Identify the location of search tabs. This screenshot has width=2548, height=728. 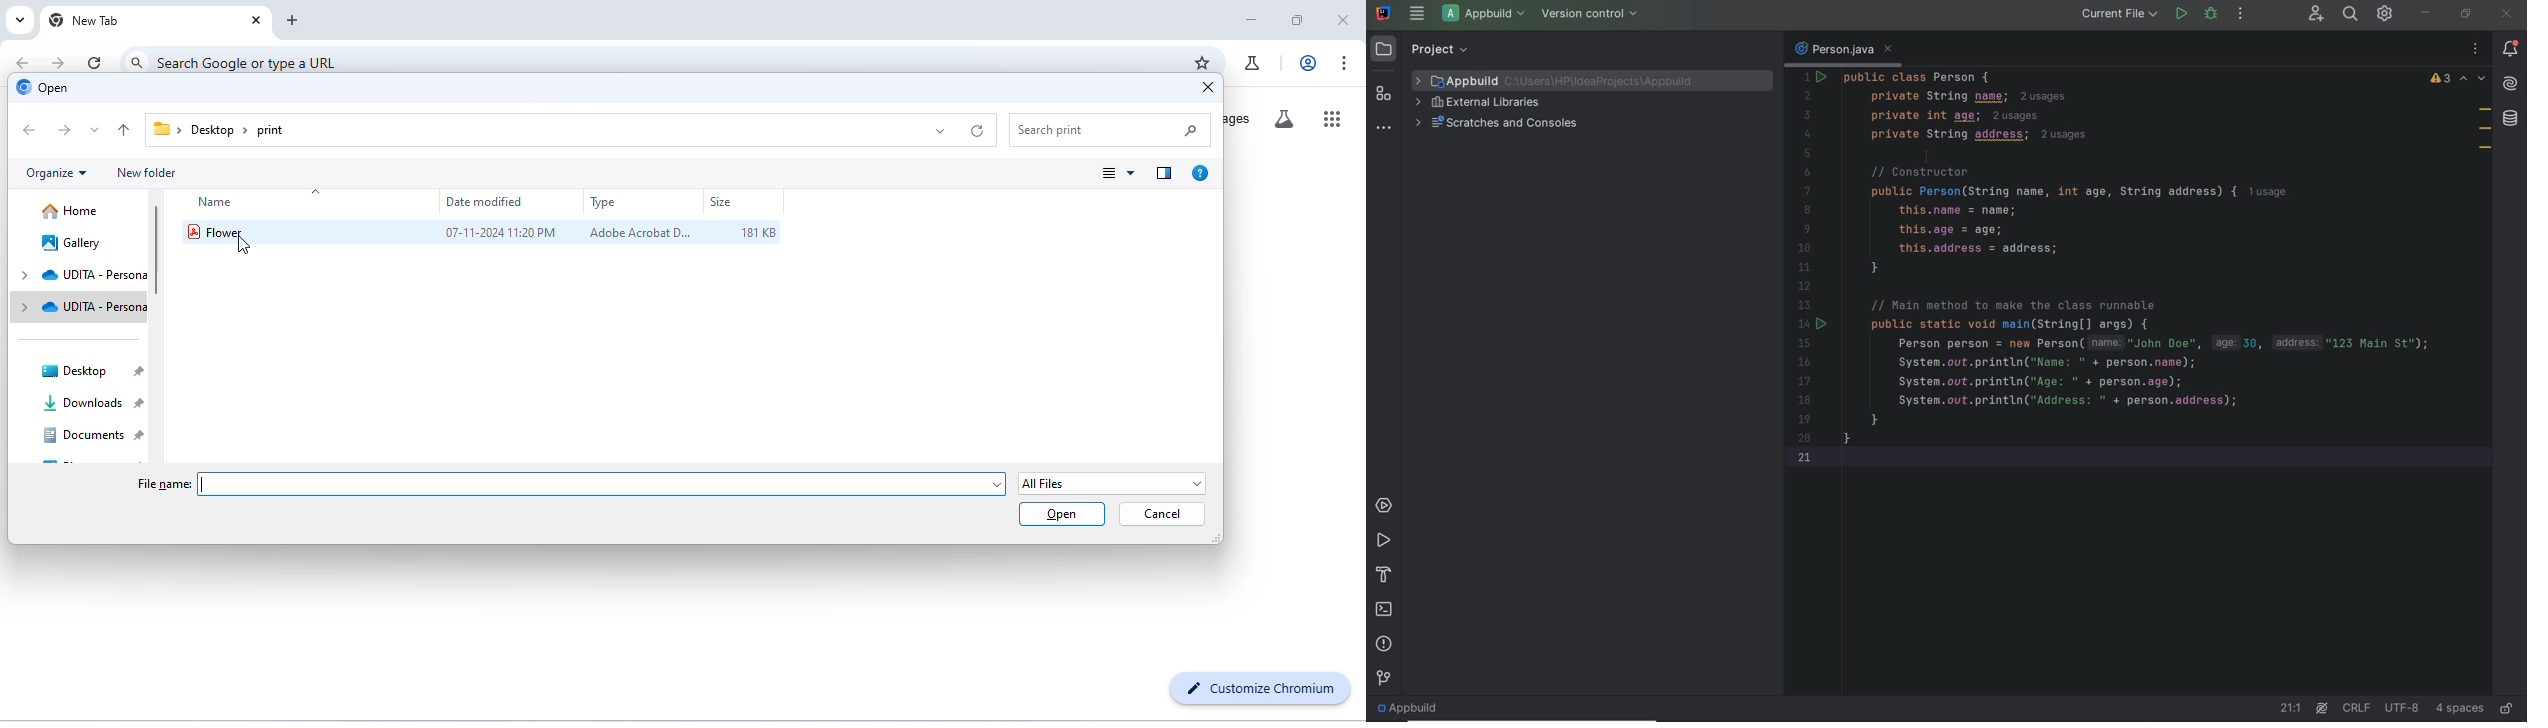
(20, 20).